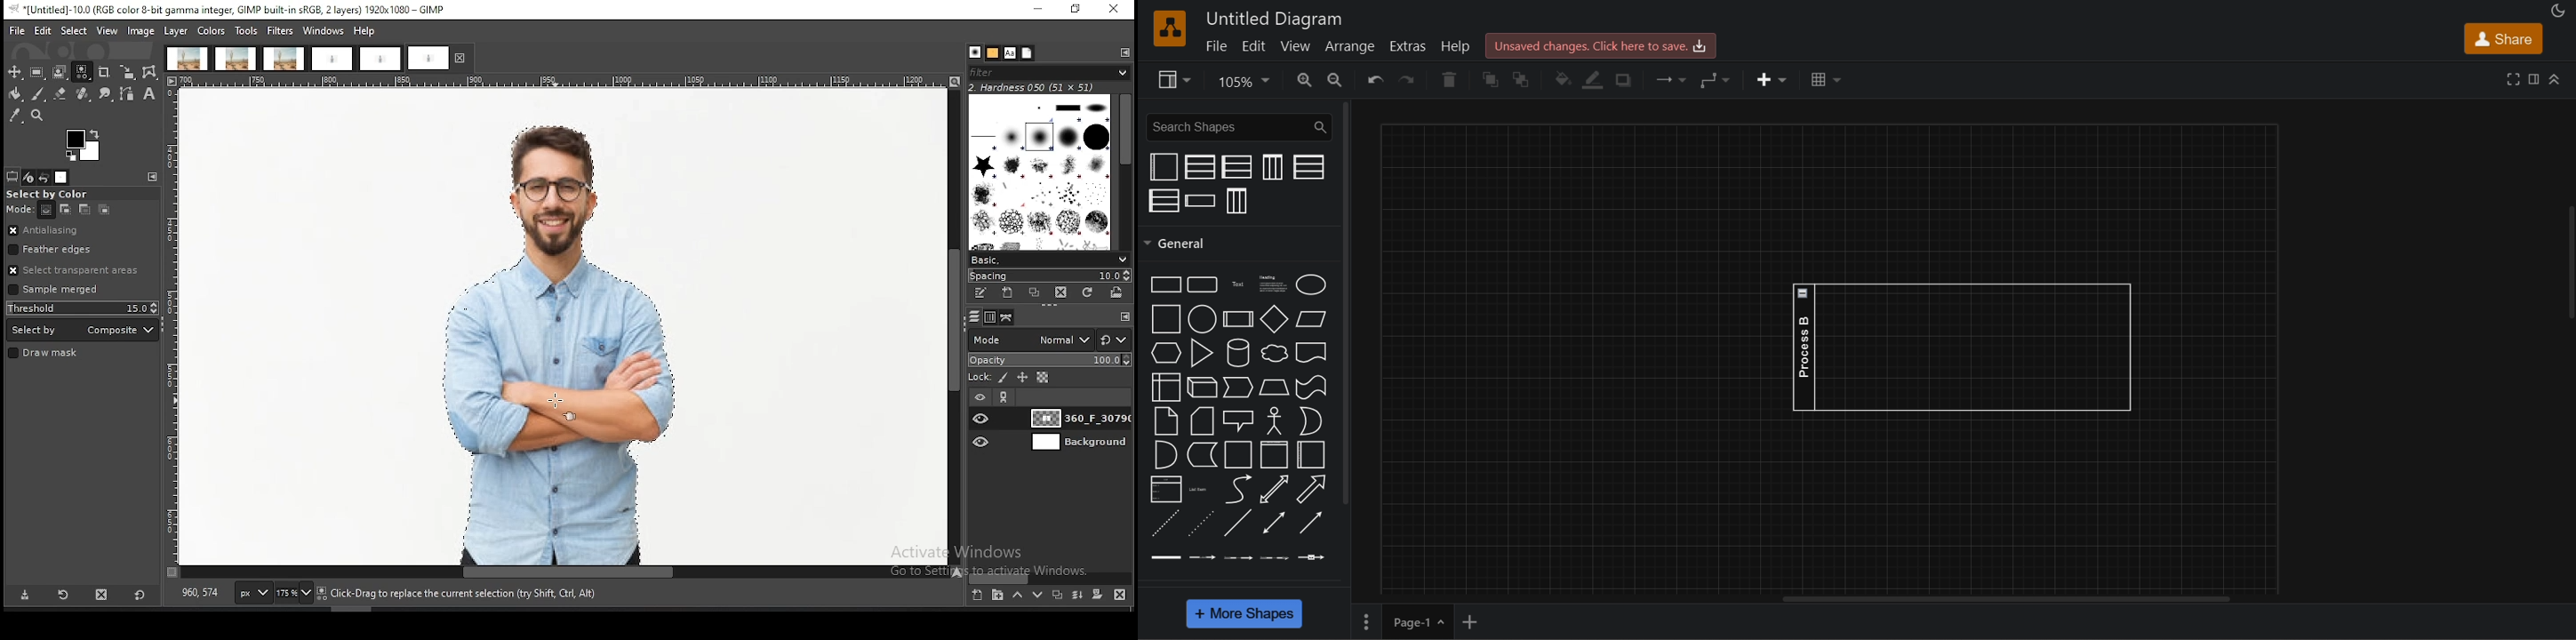 The height and width of the screenshot is (644, 2576). What do you see at coordinates (176, 31) in the screenshot?
I see `layer` at bounding box center [176, 31].